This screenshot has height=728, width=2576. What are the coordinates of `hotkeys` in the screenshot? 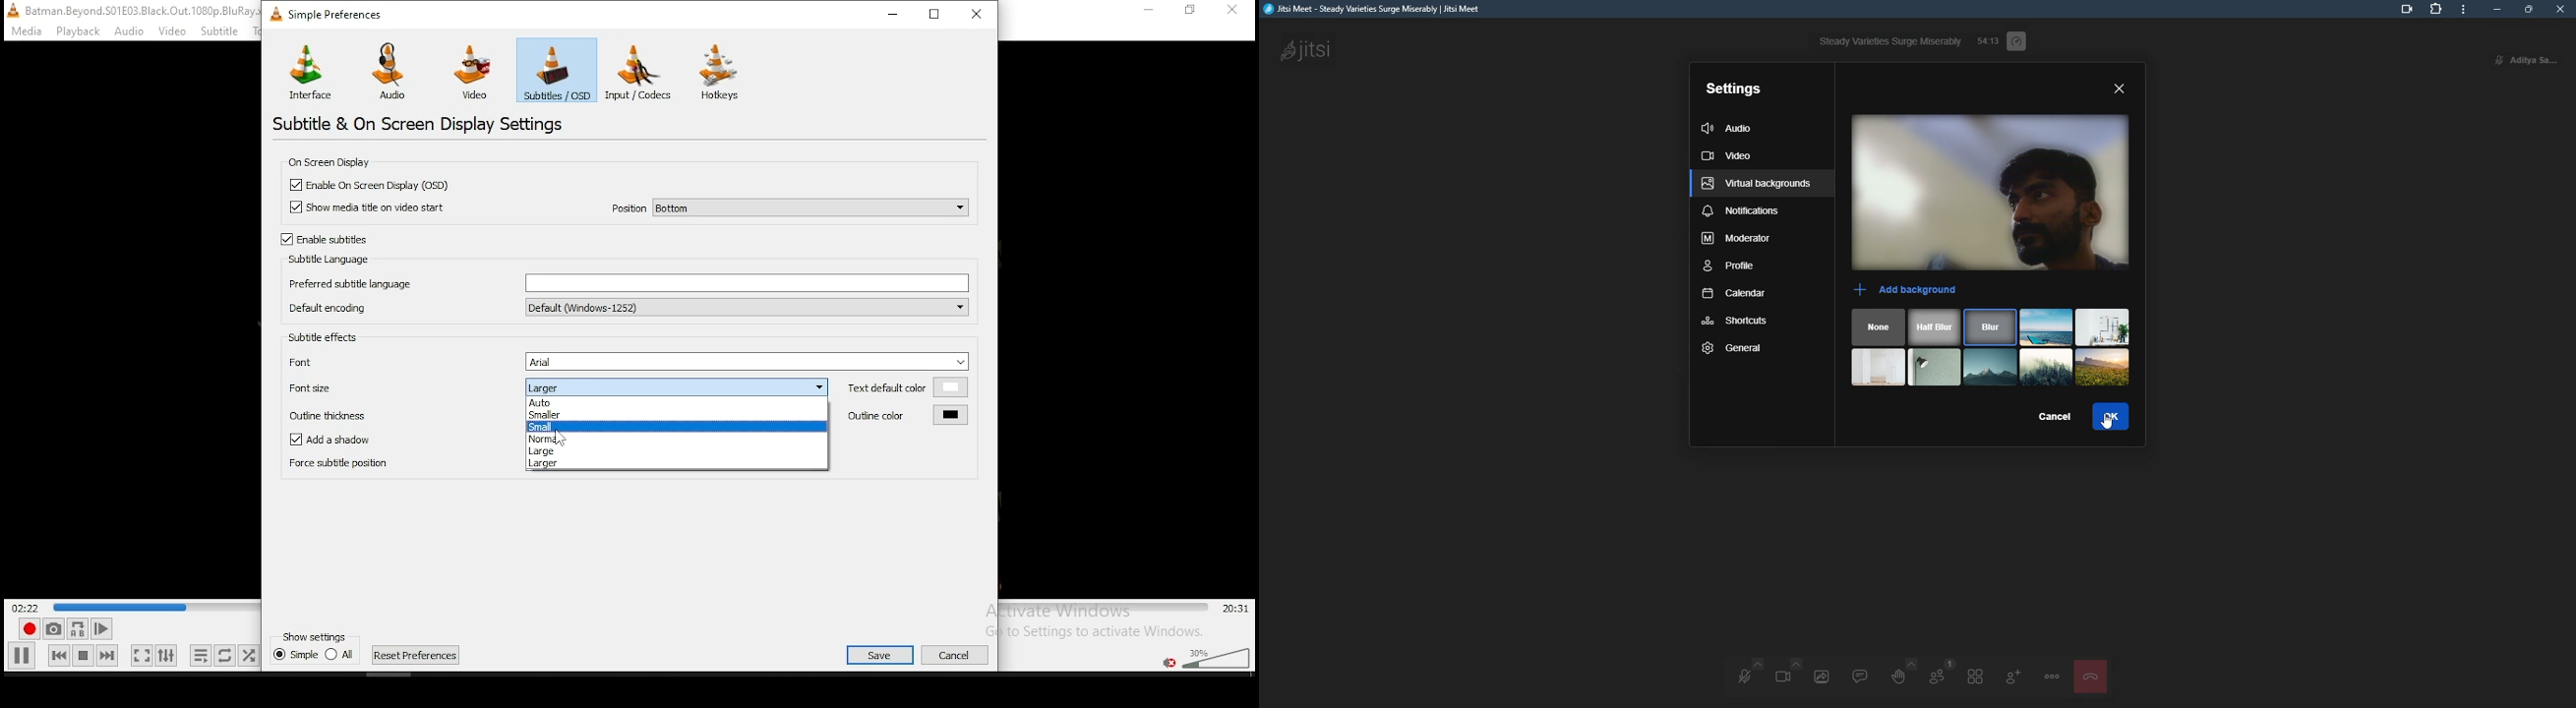 It's located at (721, 72).